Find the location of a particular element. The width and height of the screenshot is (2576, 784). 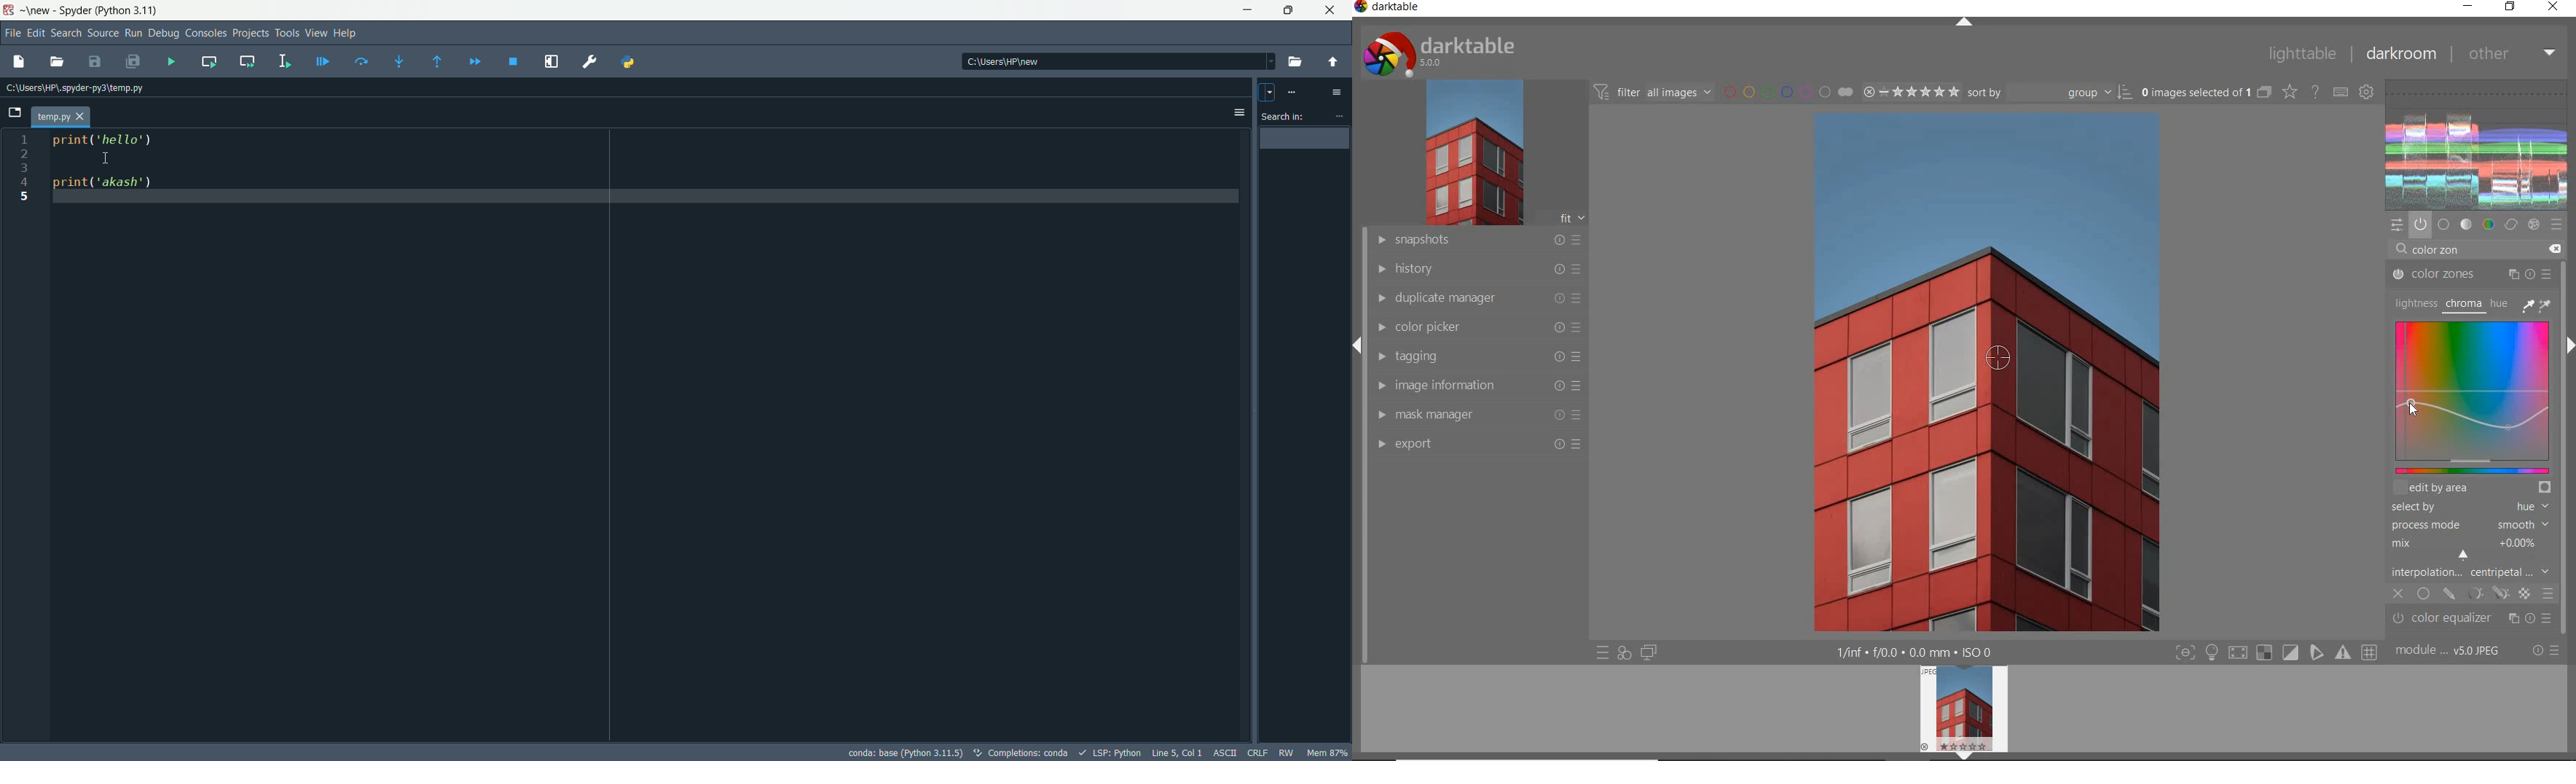

text is located at coordinates (1023, 753).